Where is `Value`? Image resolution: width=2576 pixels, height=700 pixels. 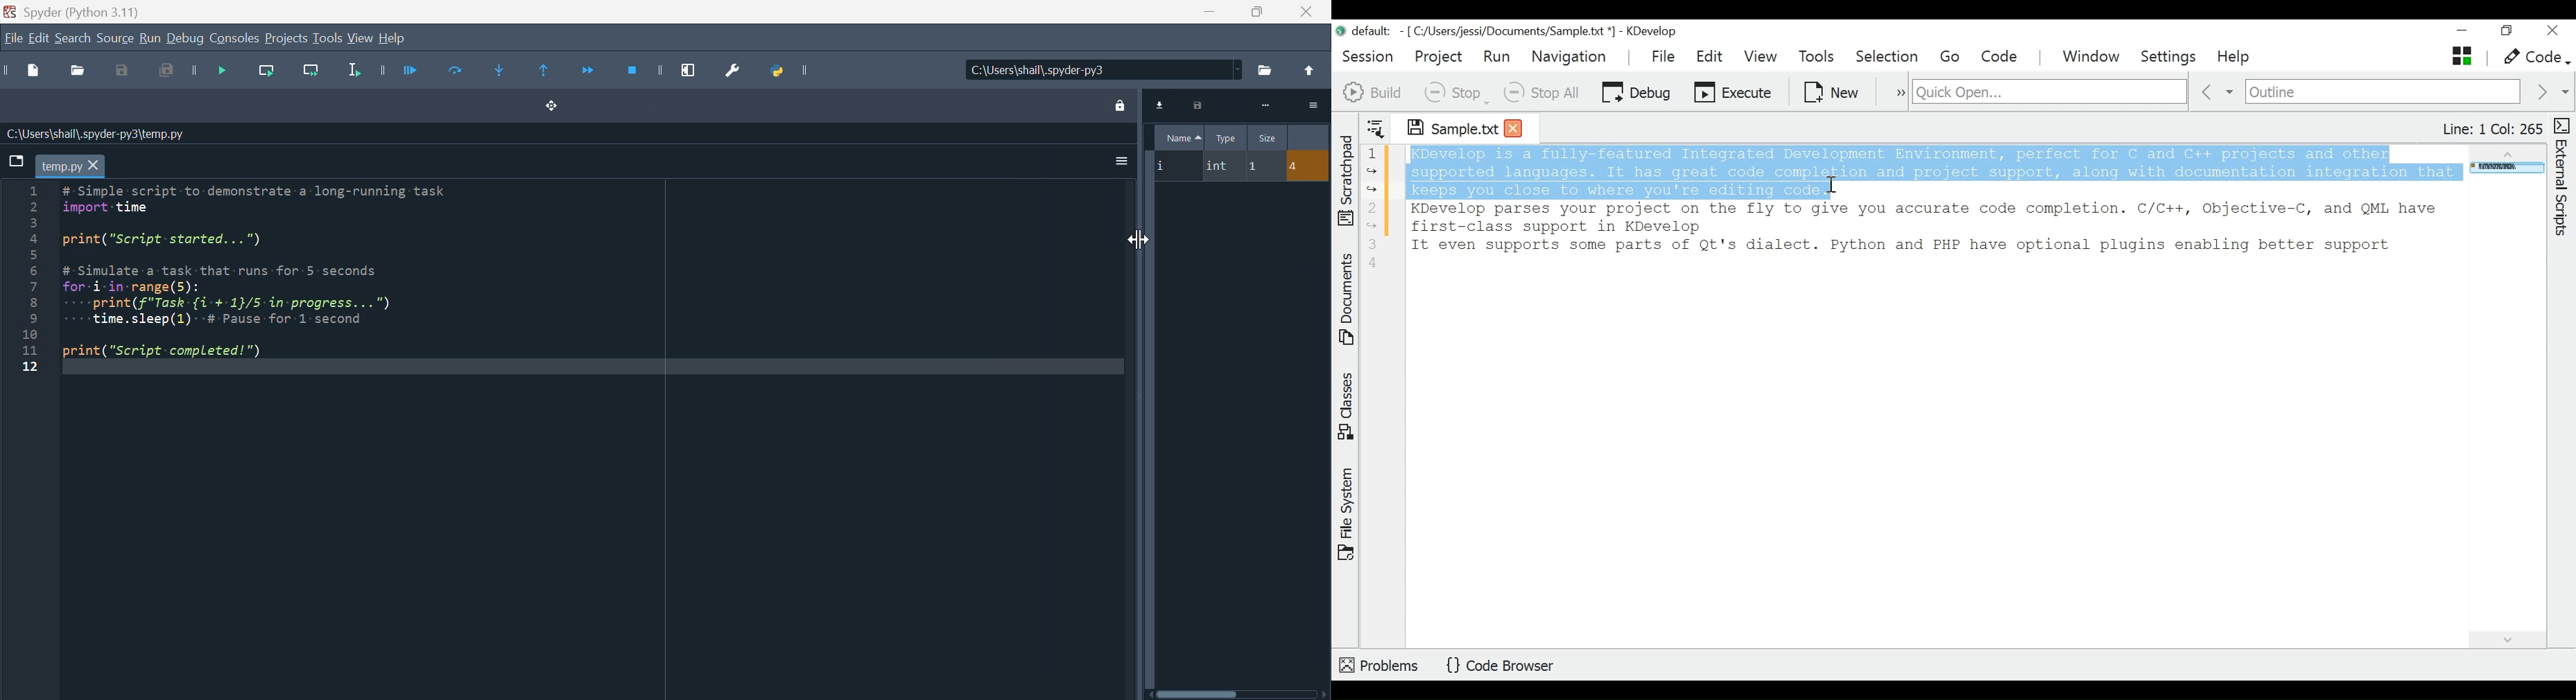 Value is located at coordinates (1308, 137).